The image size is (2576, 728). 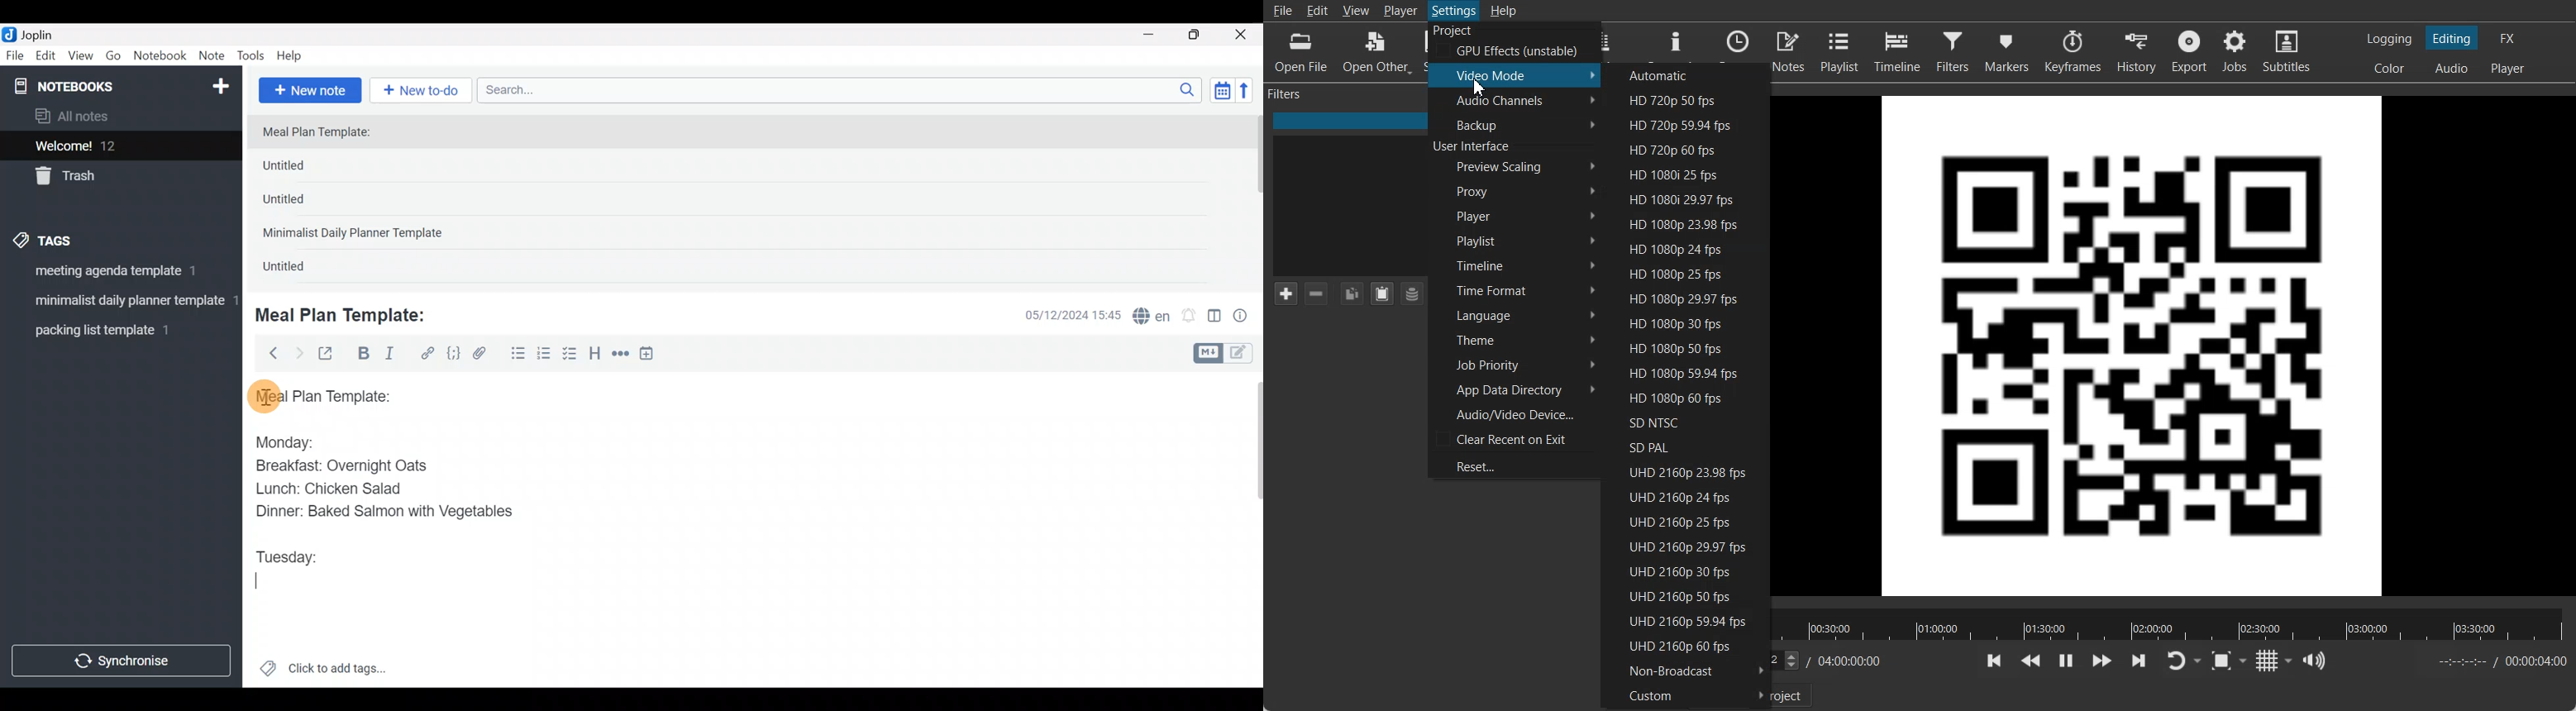 What do you see at coordinates (302, 203) in the screenshot?
I see `Untitled` at bounding box center [302, 203].